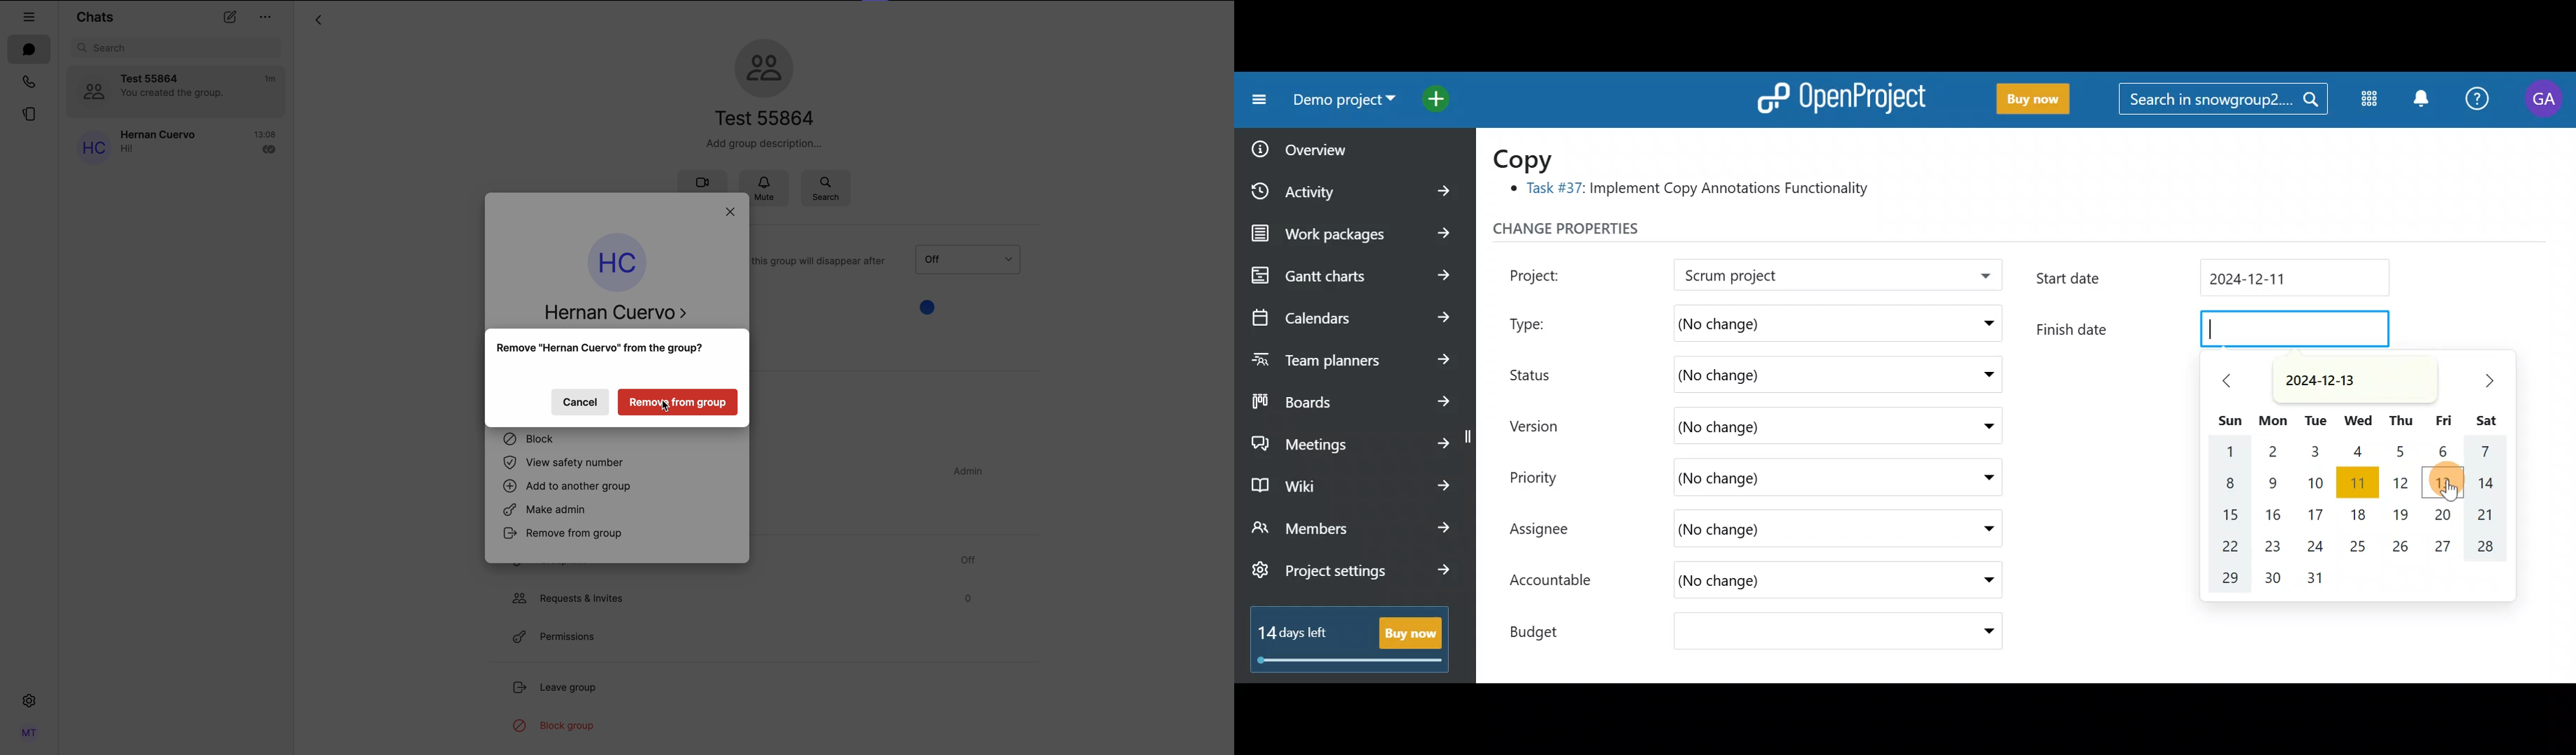 The height and width of the screenshot is (756, 2576). Describe the element at coordinates (2275, 419) in the screenshot. I see `Mon` at that location.